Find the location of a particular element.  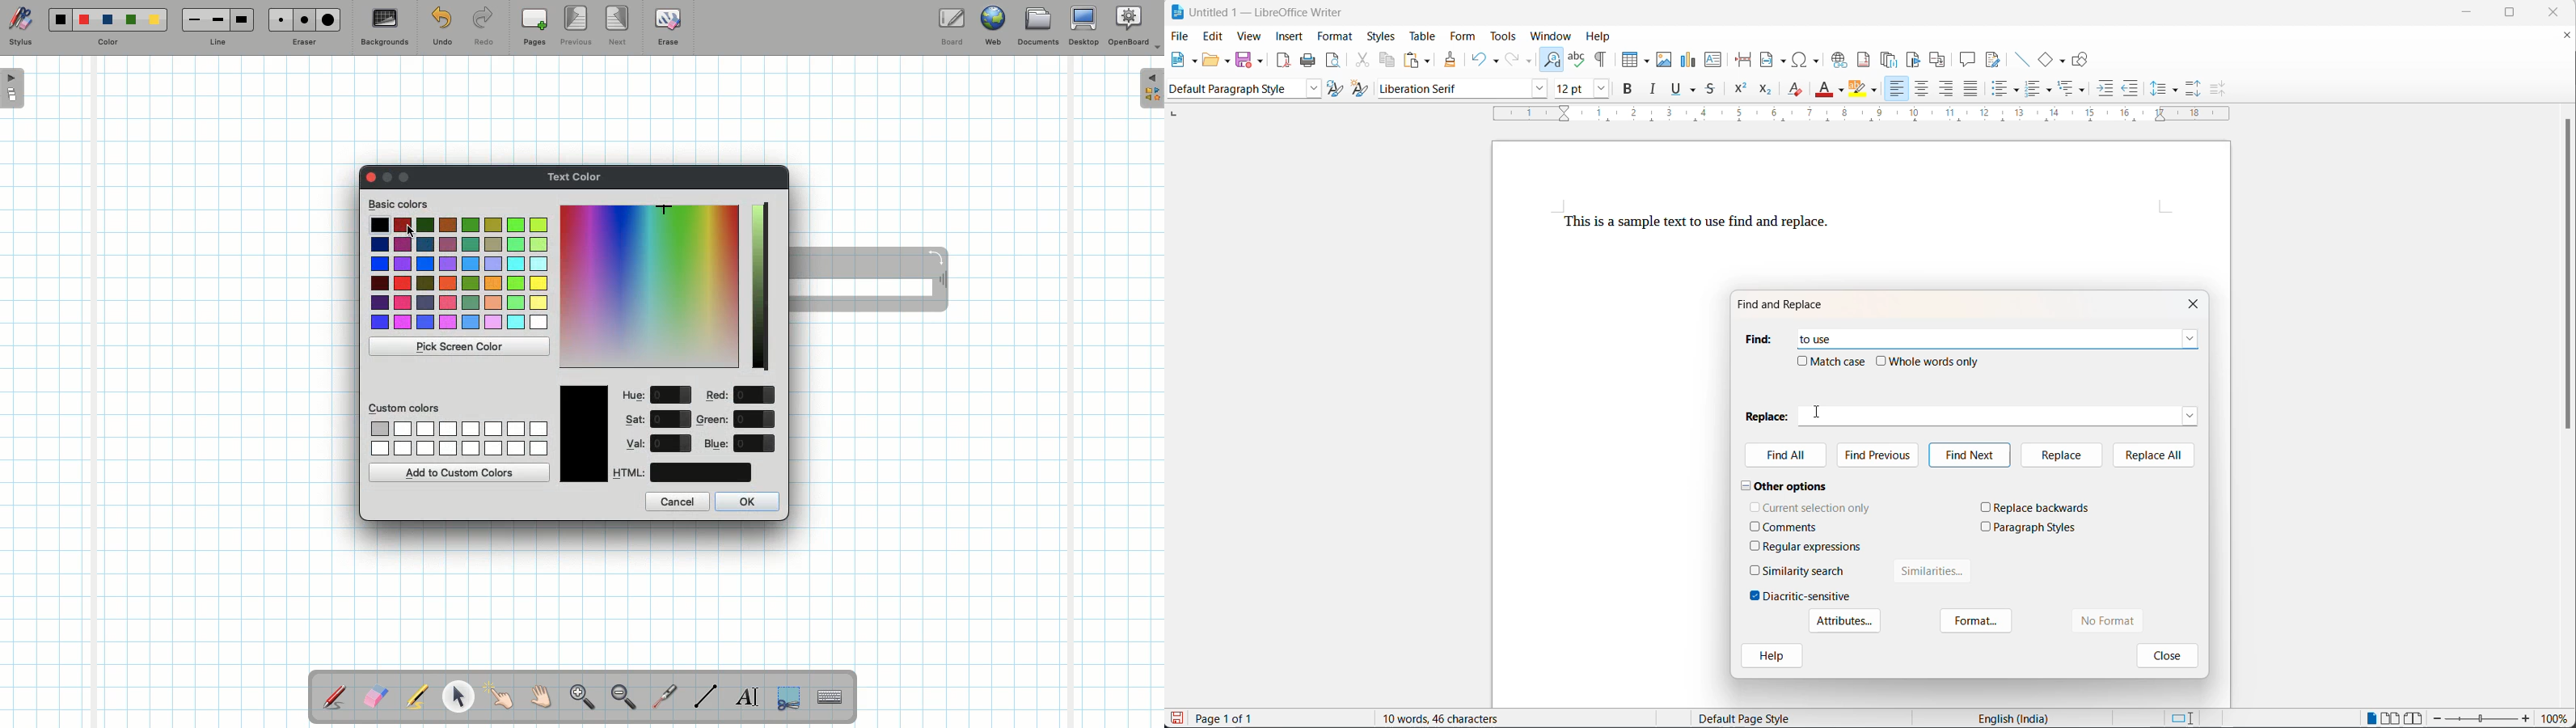

value is located at coordinates (755, 419).